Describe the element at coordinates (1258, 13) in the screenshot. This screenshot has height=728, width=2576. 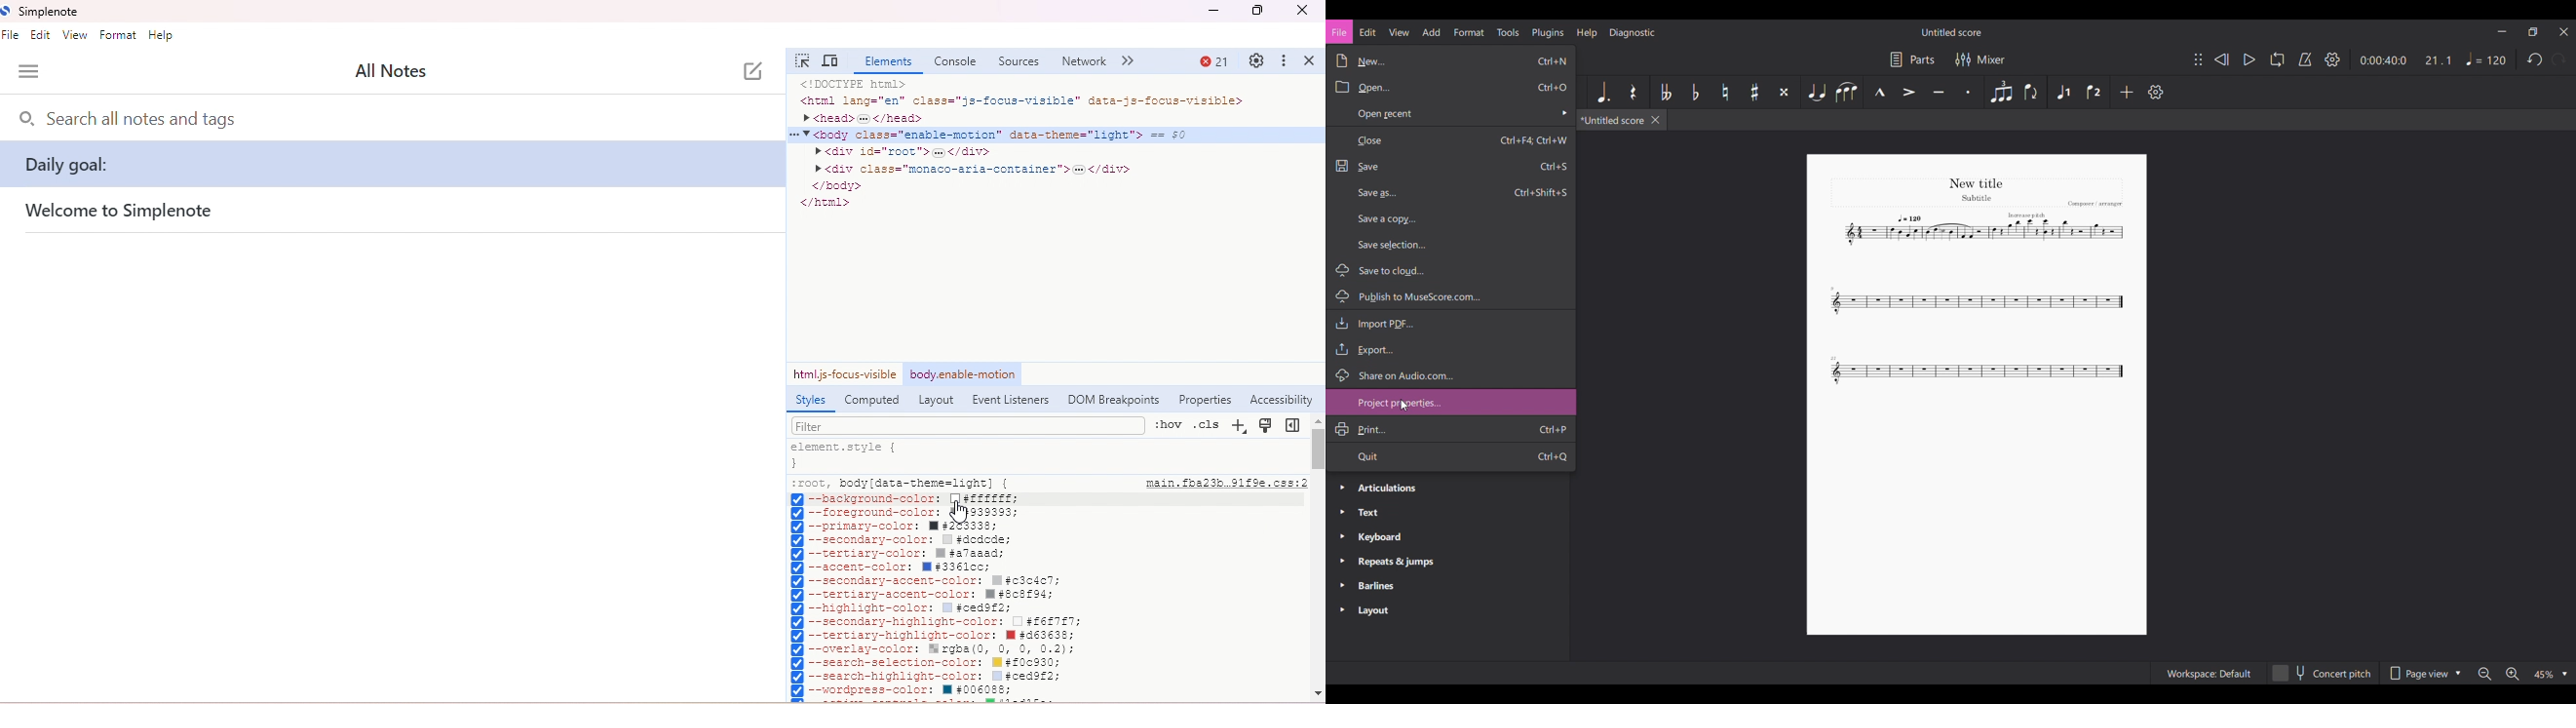
I see `maximize` at that location.